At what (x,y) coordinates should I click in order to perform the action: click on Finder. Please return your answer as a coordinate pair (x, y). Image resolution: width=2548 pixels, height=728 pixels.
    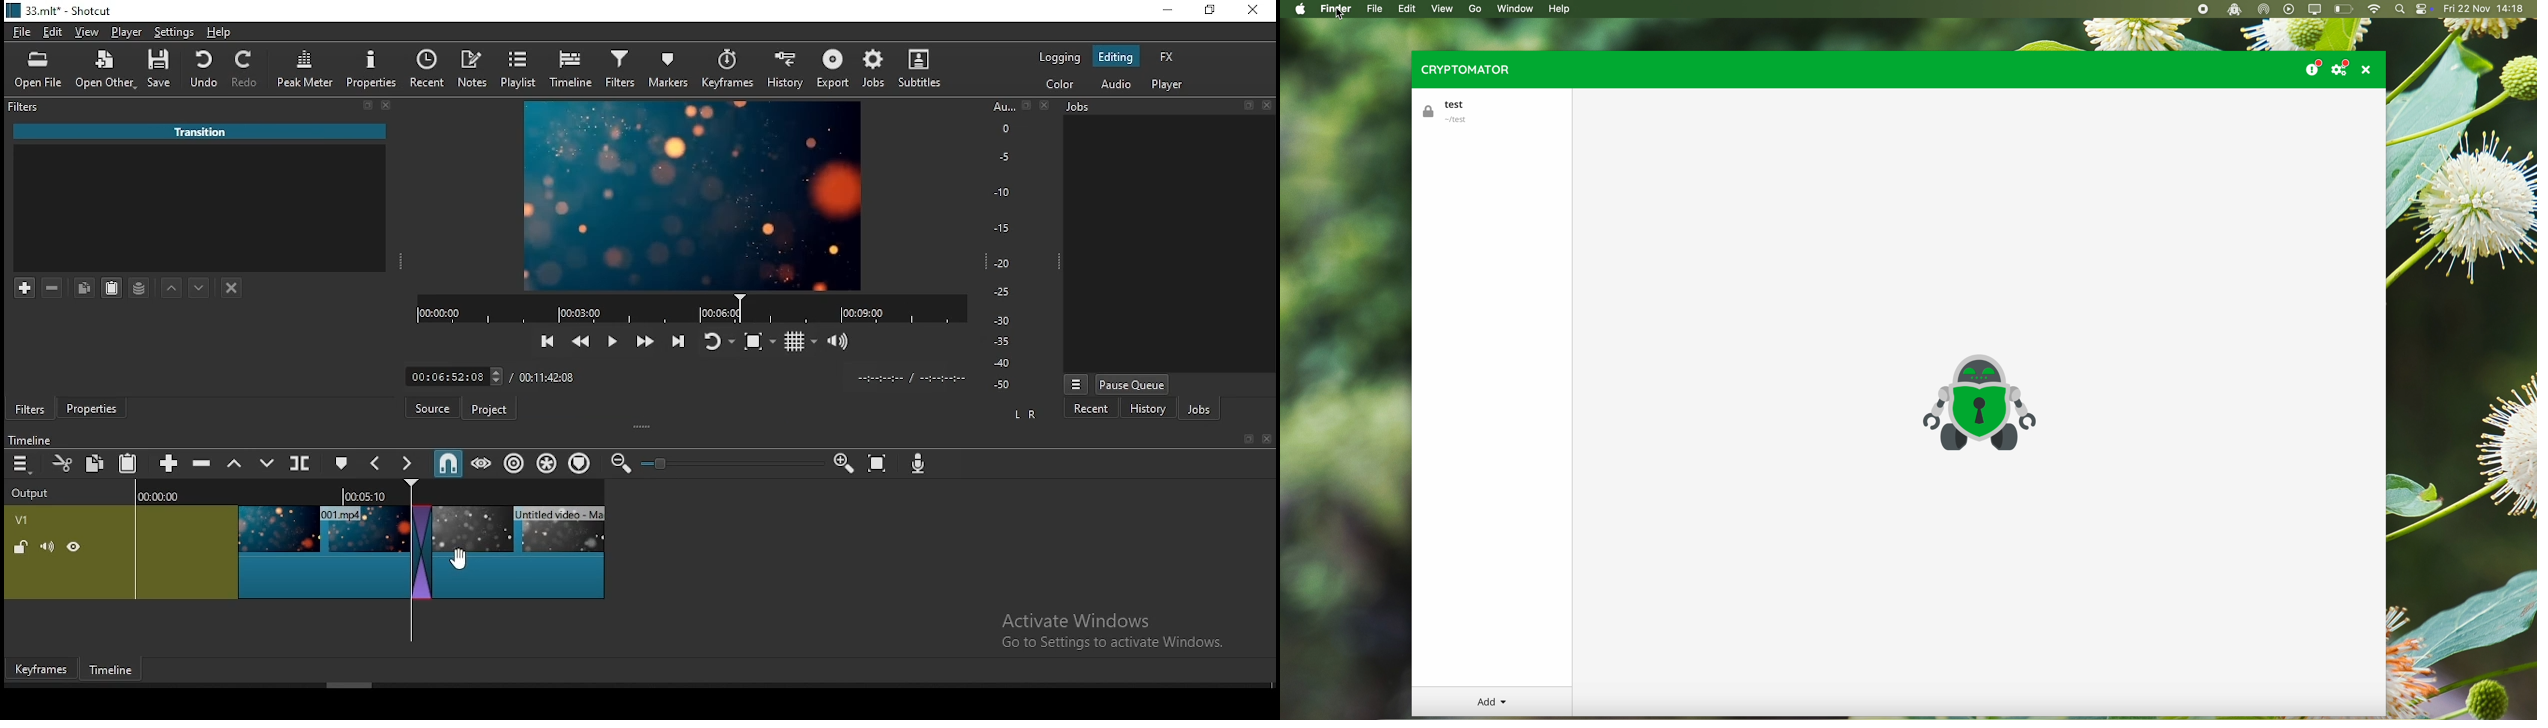
    Looking at the image, I should click on (1337, 9).